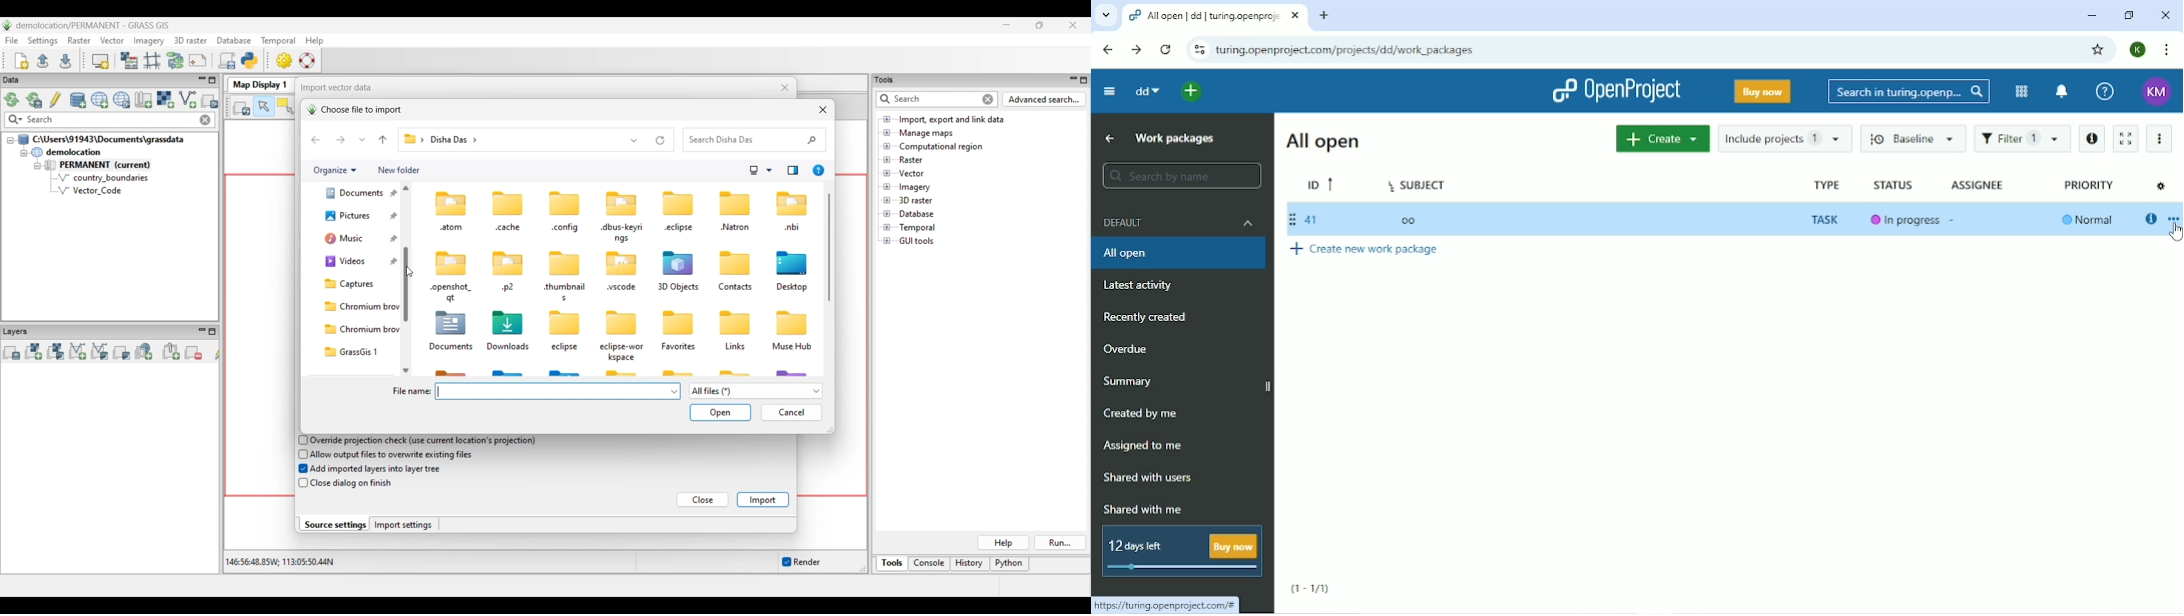  Describe the element at coordinates (1109, 91) in the screenshot. I see `Collapse project menu` at that location.